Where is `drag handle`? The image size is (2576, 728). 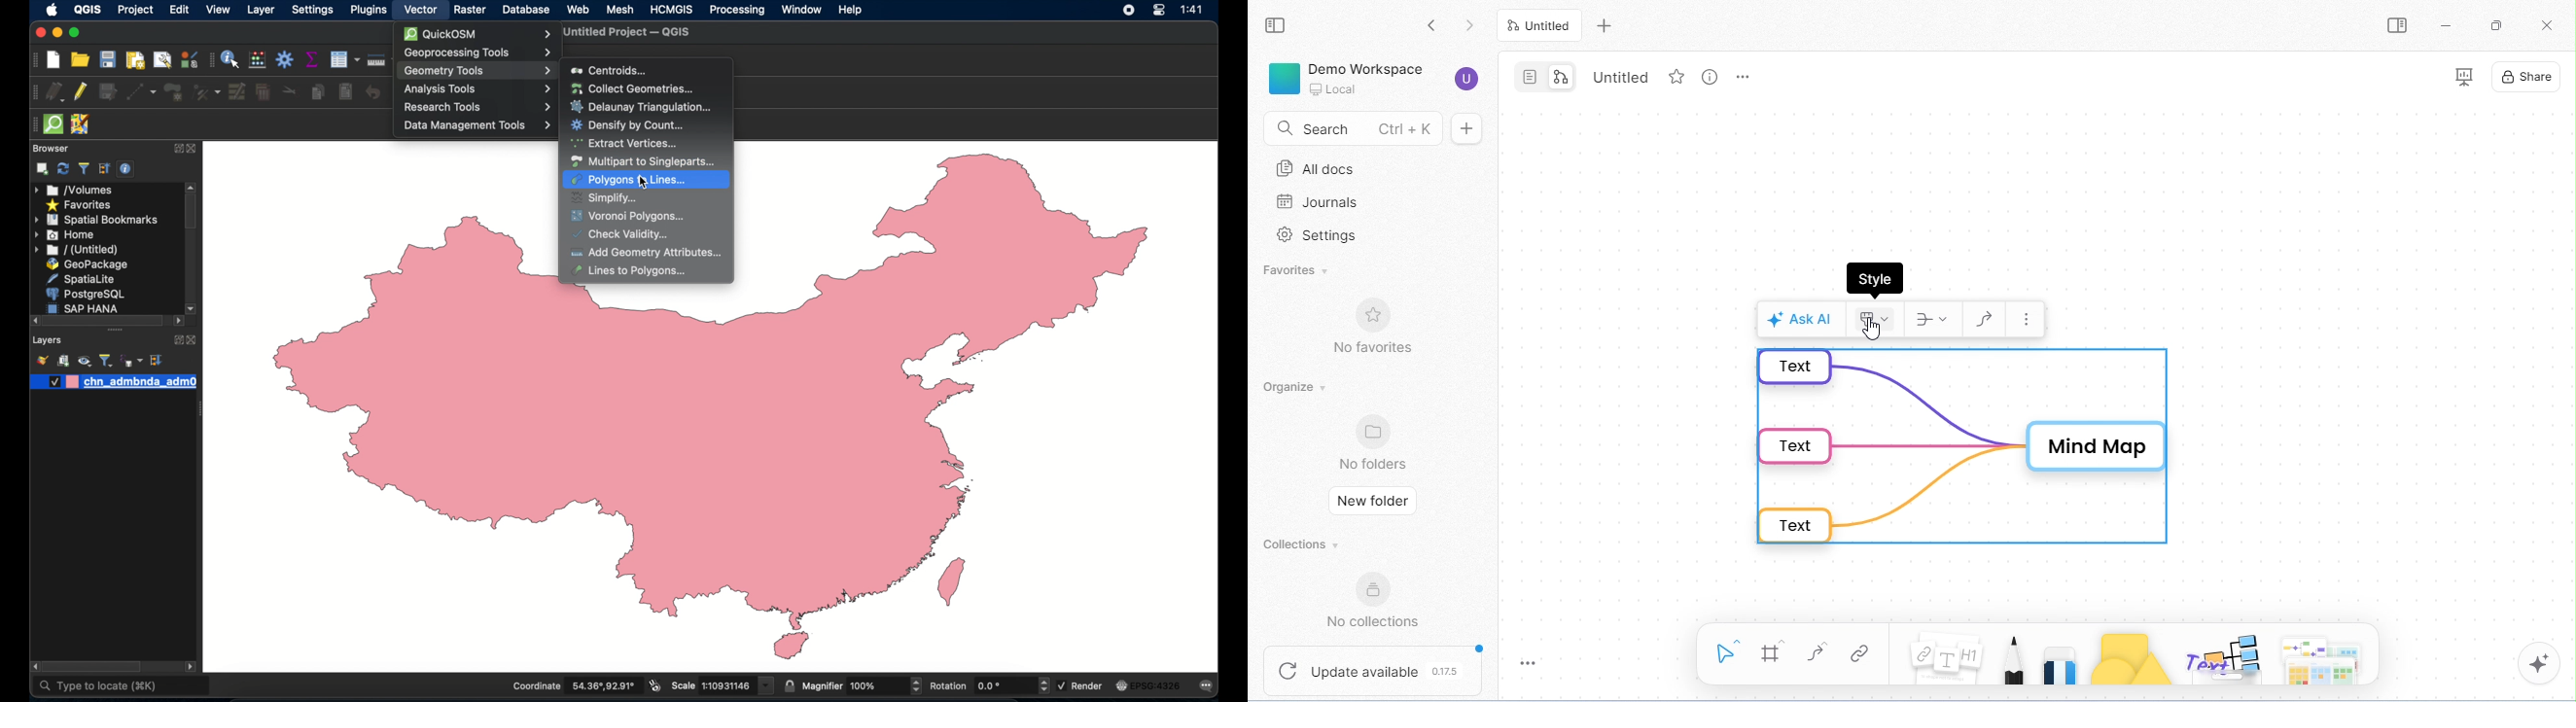 drag handle is located at coordinates (200, 410).